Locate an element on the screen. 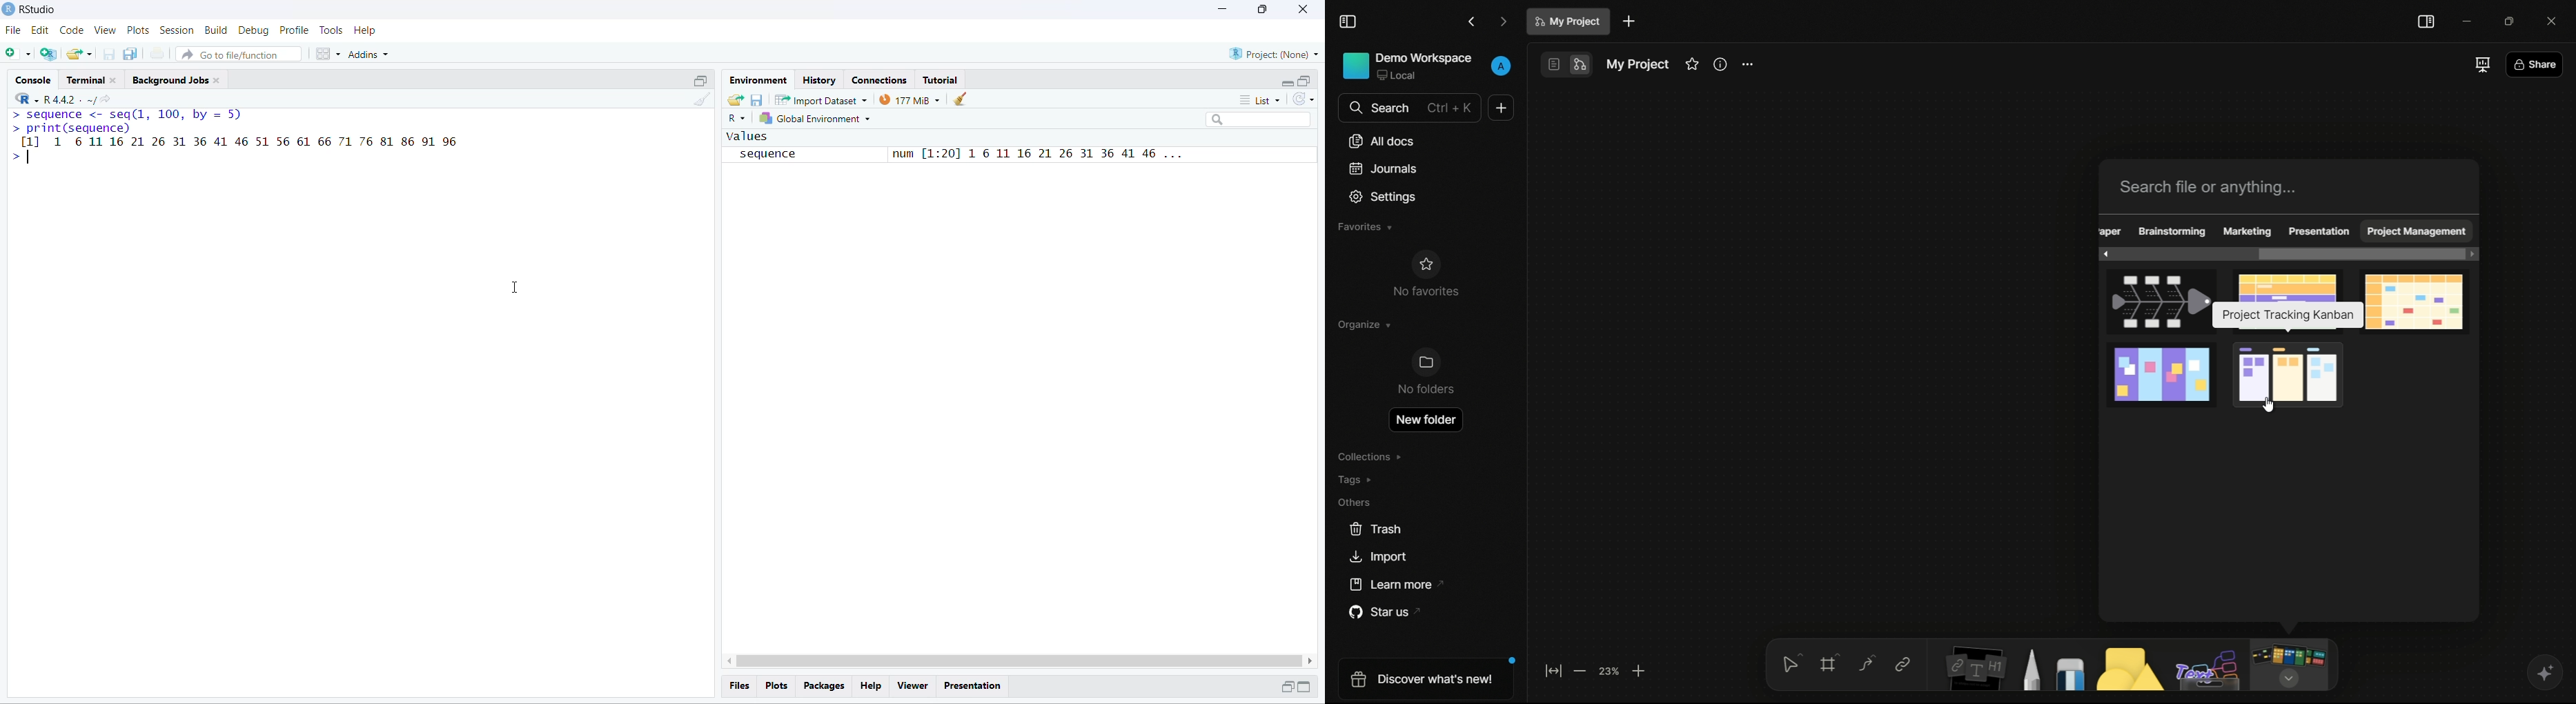  scroll left is located at coordinates (727, 661).